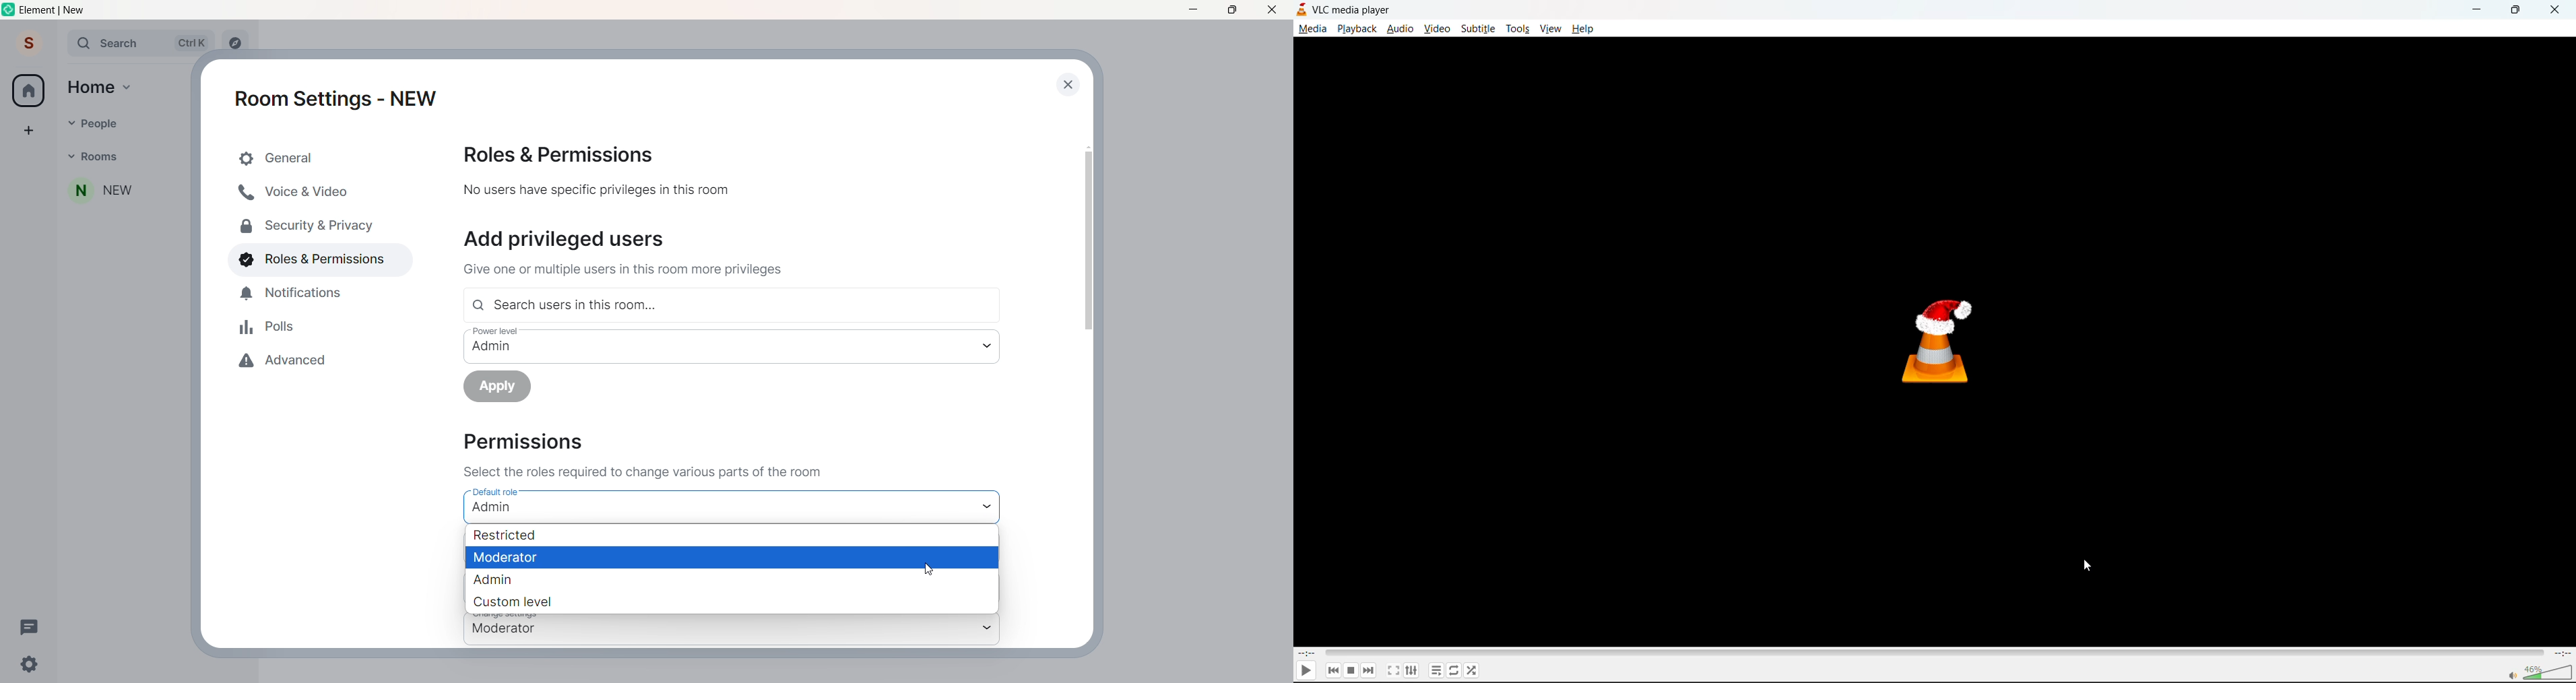 The height and width of the screenshot is (700, 2576). I want to click on track slider, so click(1931, 652).